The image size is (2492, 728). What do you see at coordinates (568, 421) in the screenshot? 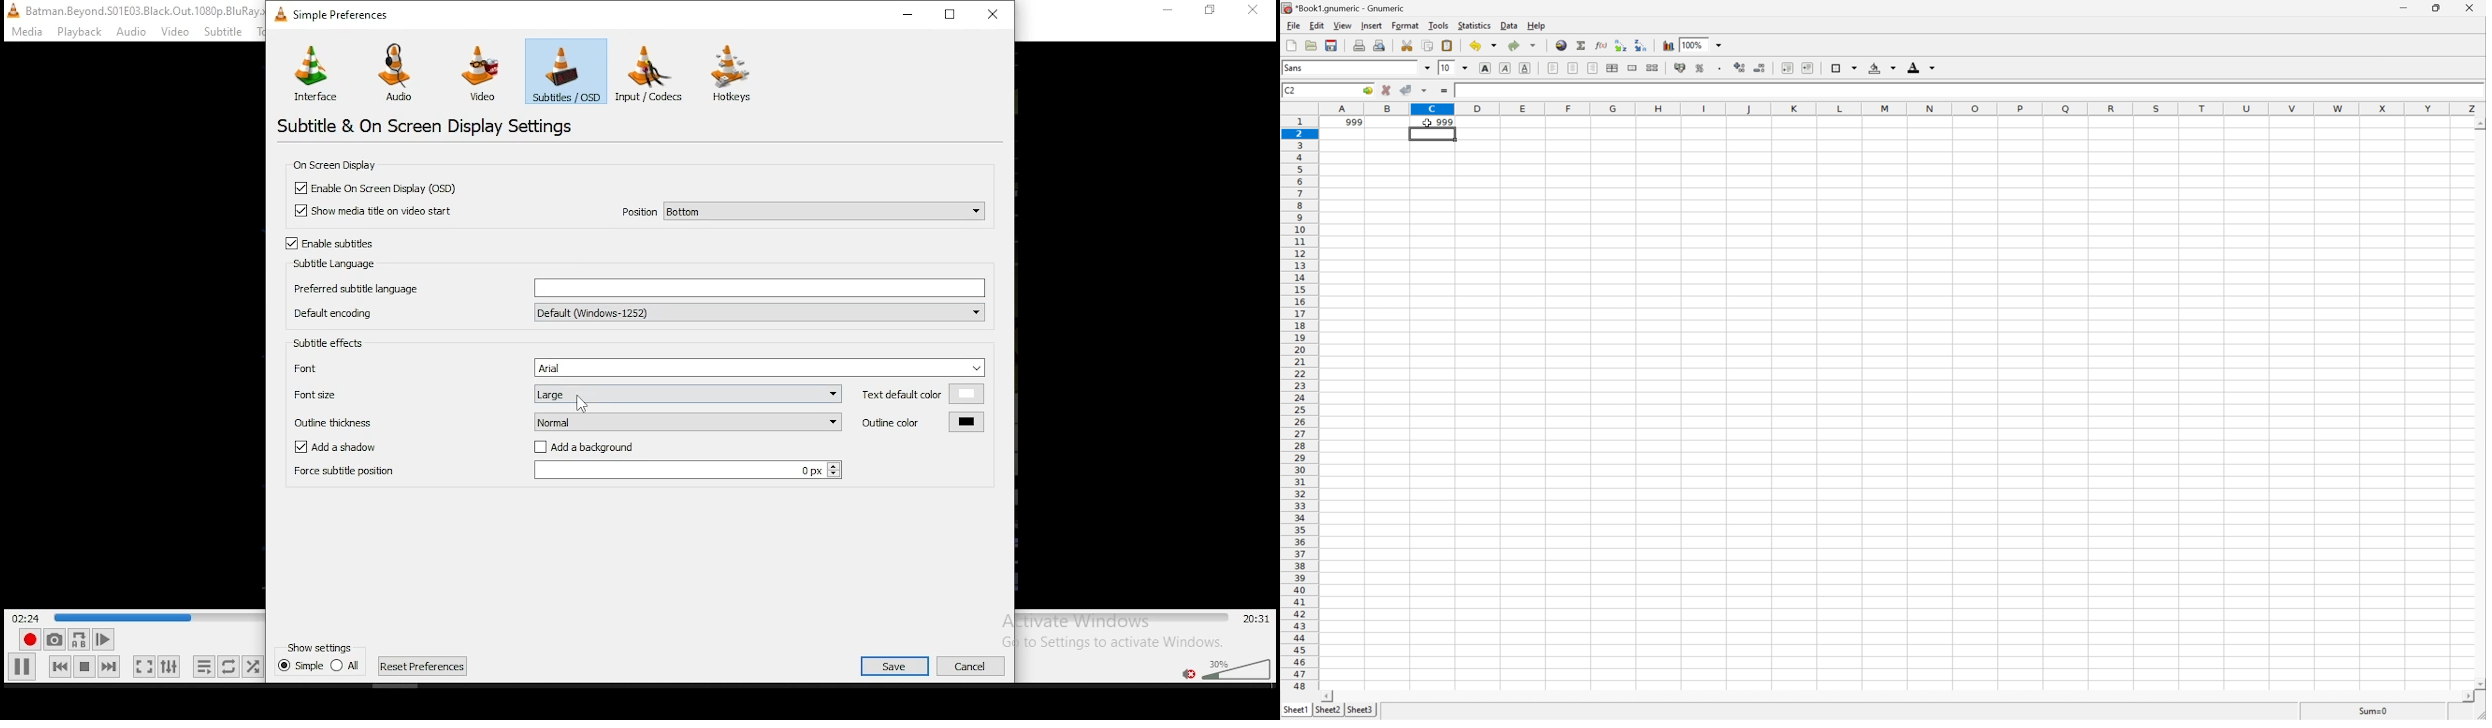
I see `outline thickness  Normal` at bounding box center [568, 421].